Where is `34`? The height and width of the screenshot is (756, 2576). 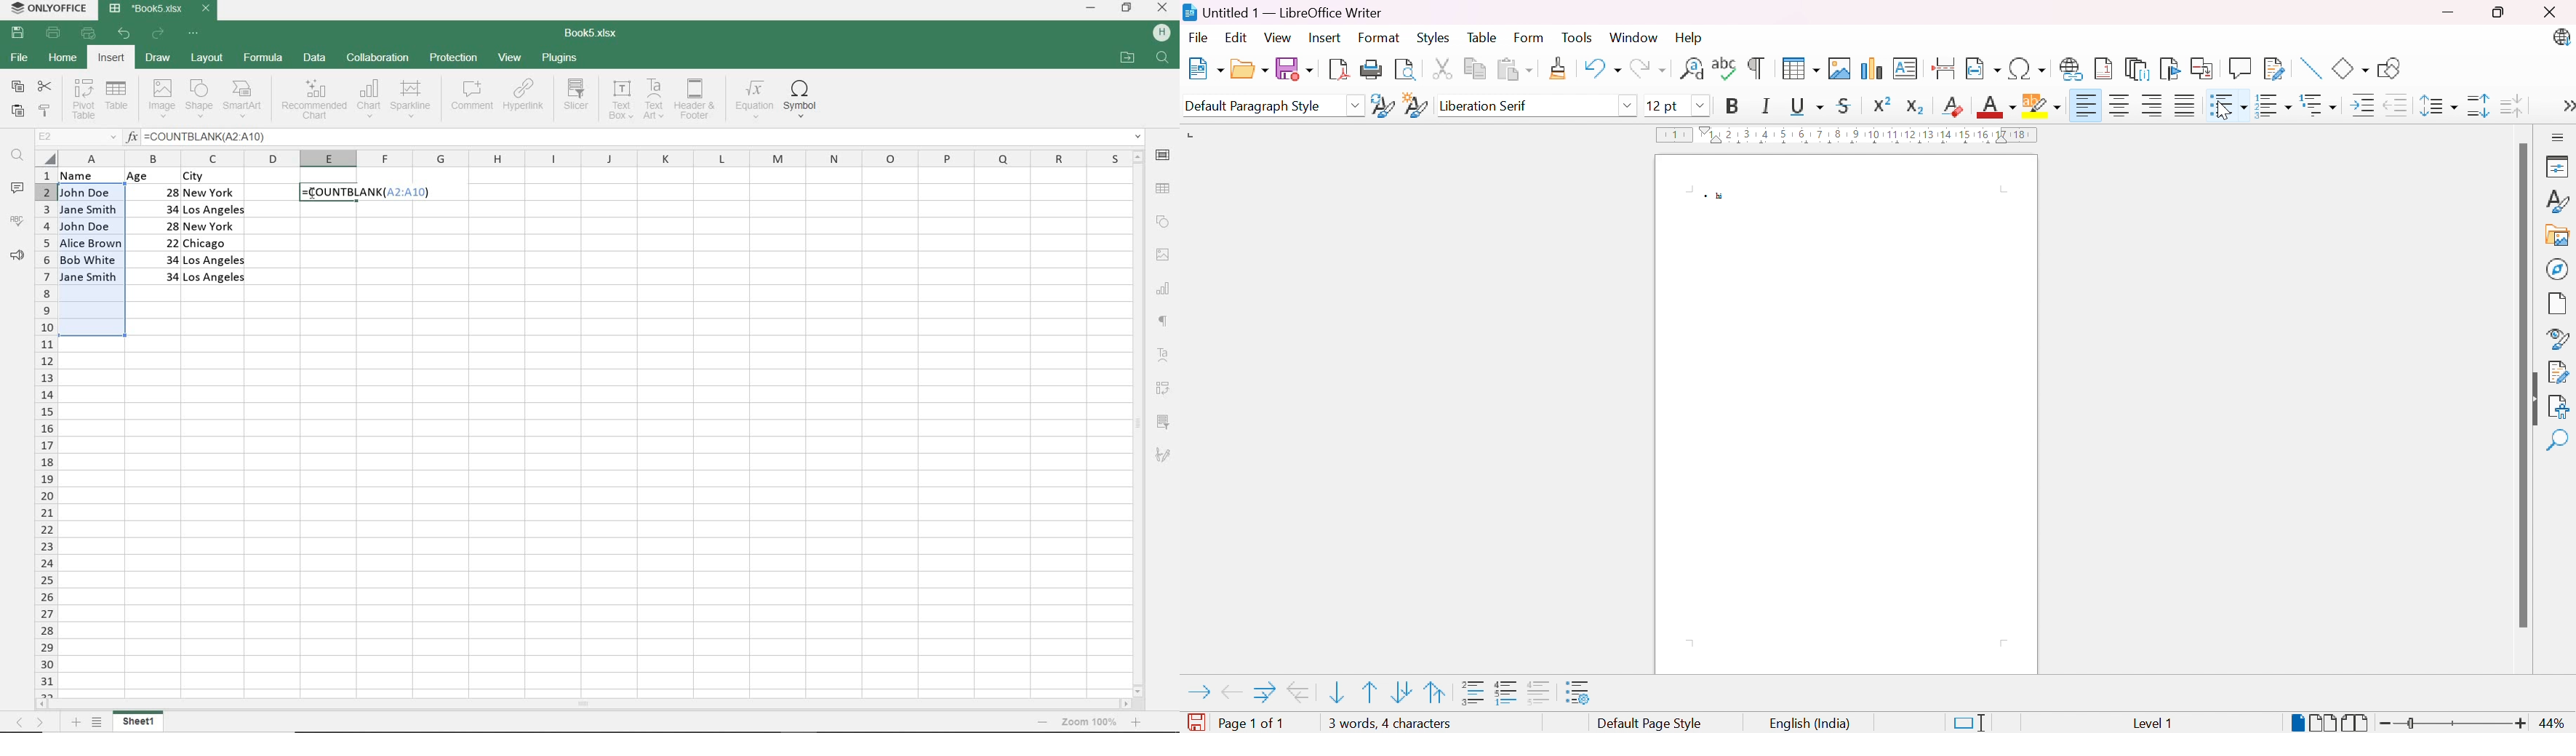
34 is located at coordinates (166, 277).